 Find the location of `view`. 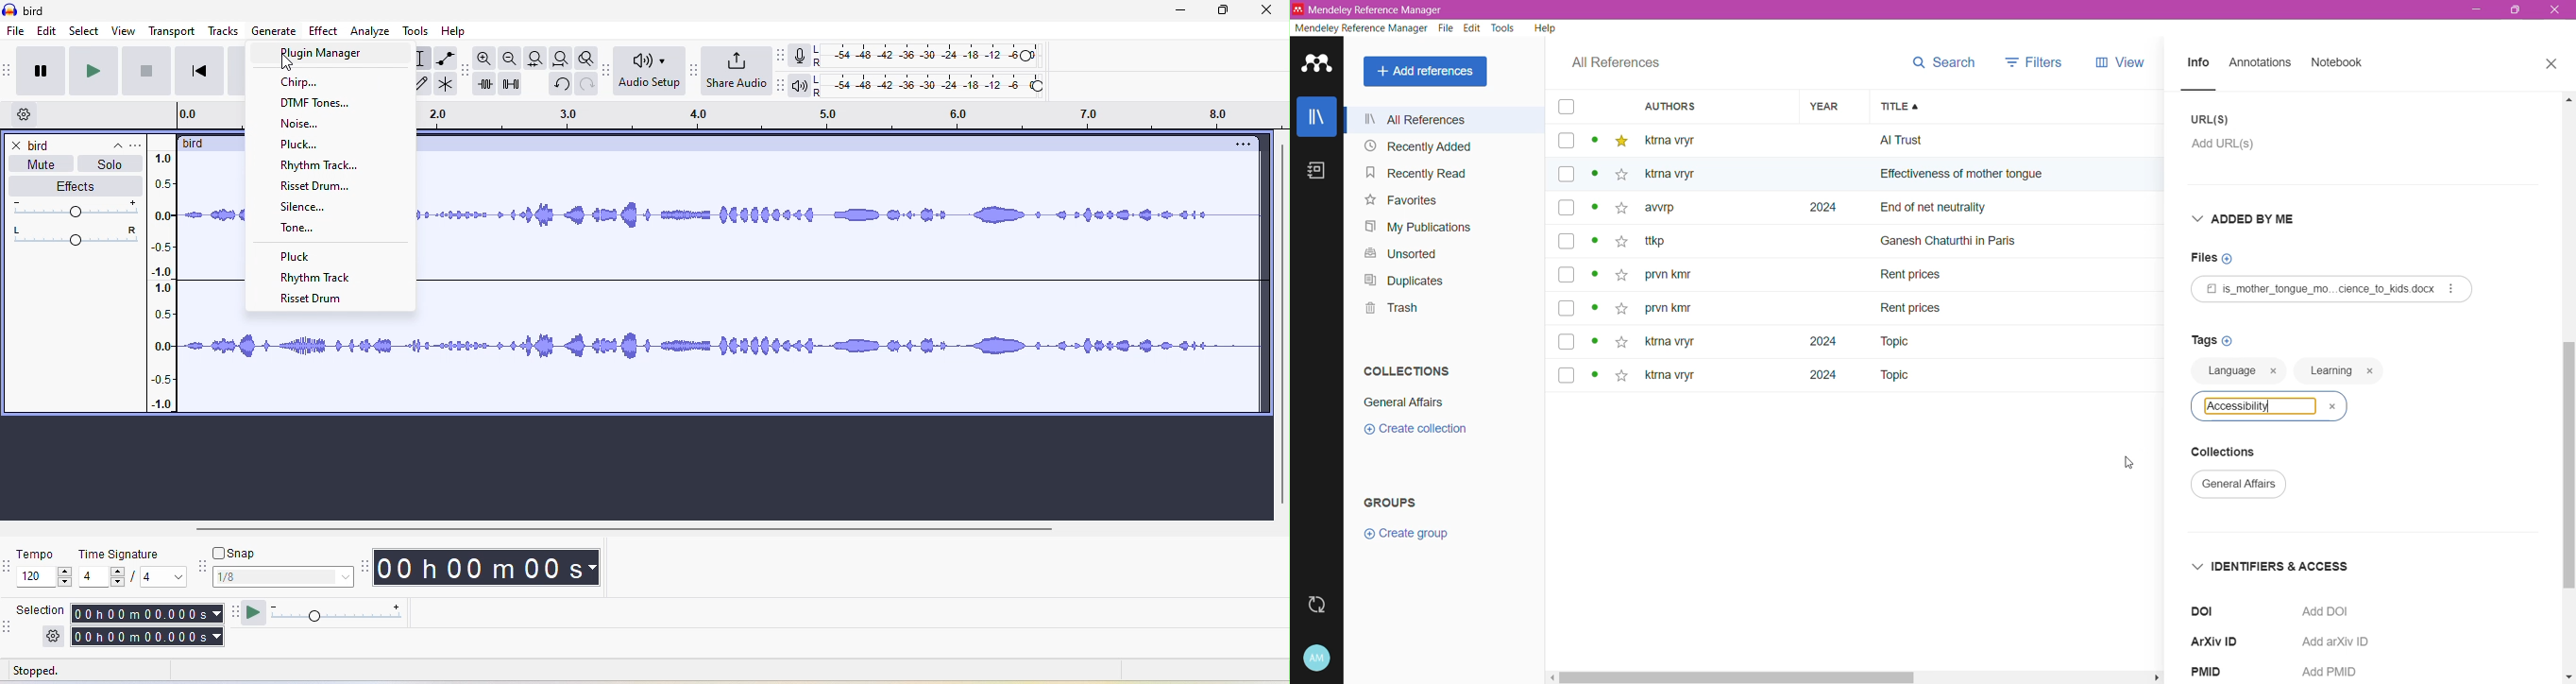

view is located at coordinates (126, 33).